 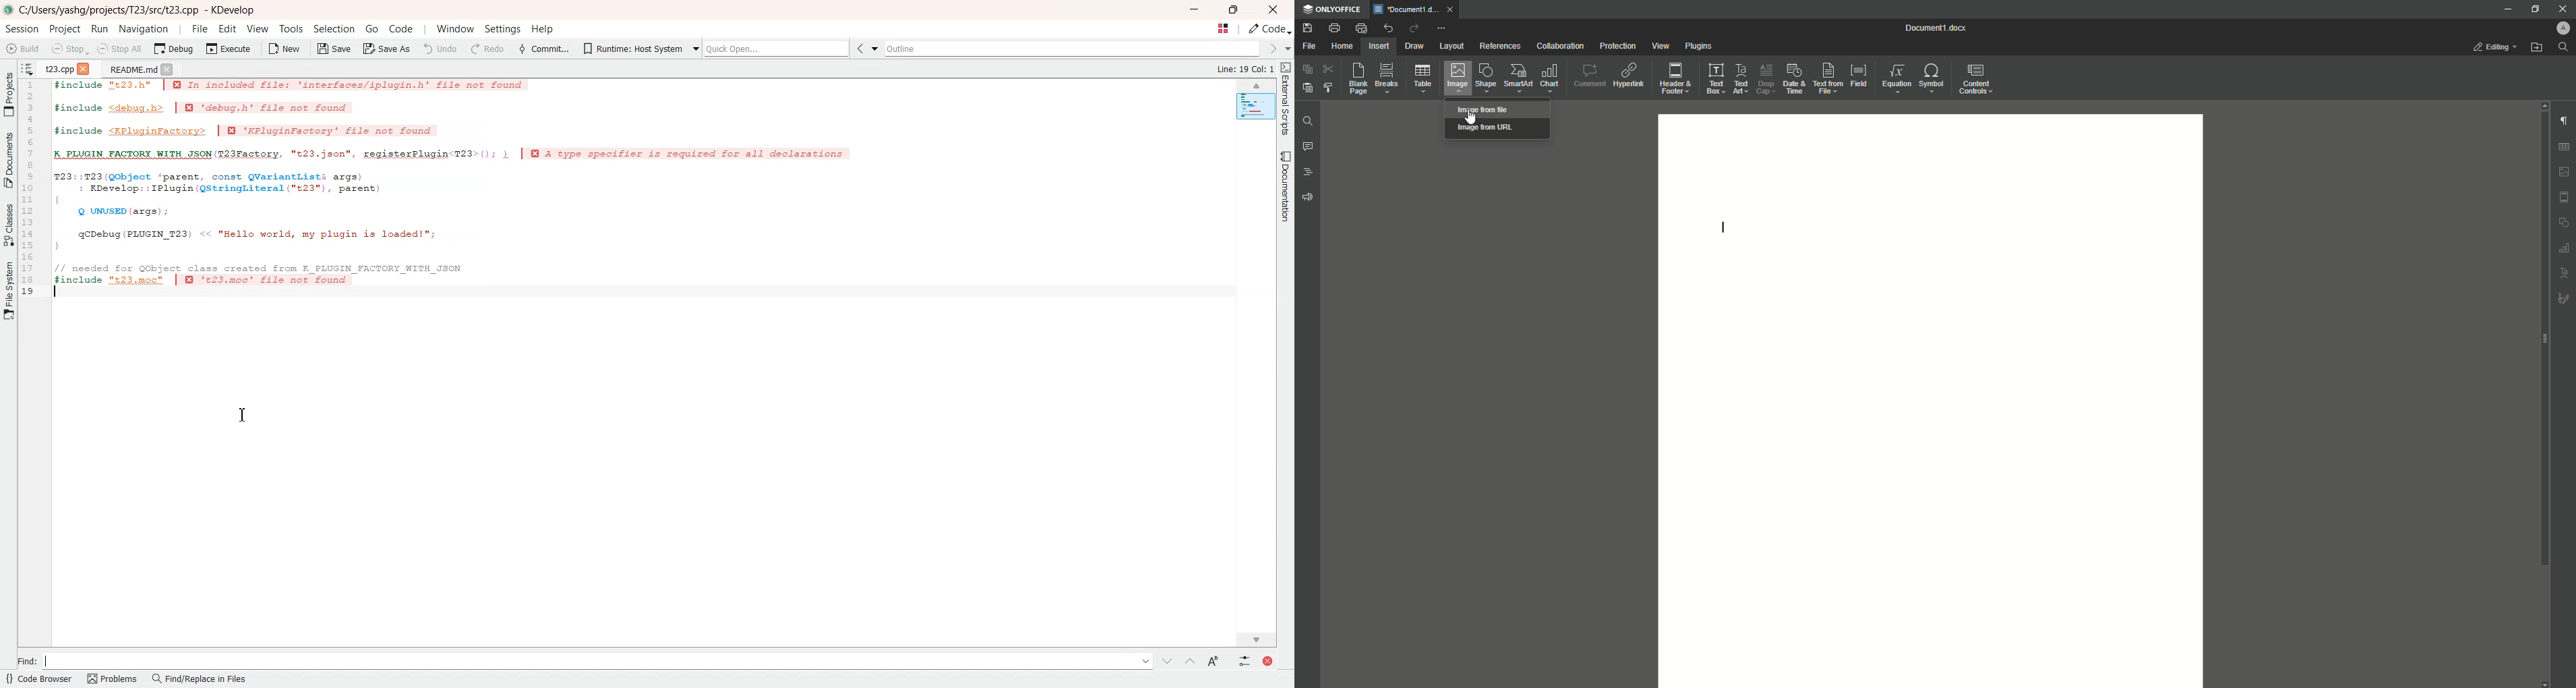 I want to click on Content Controls, so click(x=1977, y=78).